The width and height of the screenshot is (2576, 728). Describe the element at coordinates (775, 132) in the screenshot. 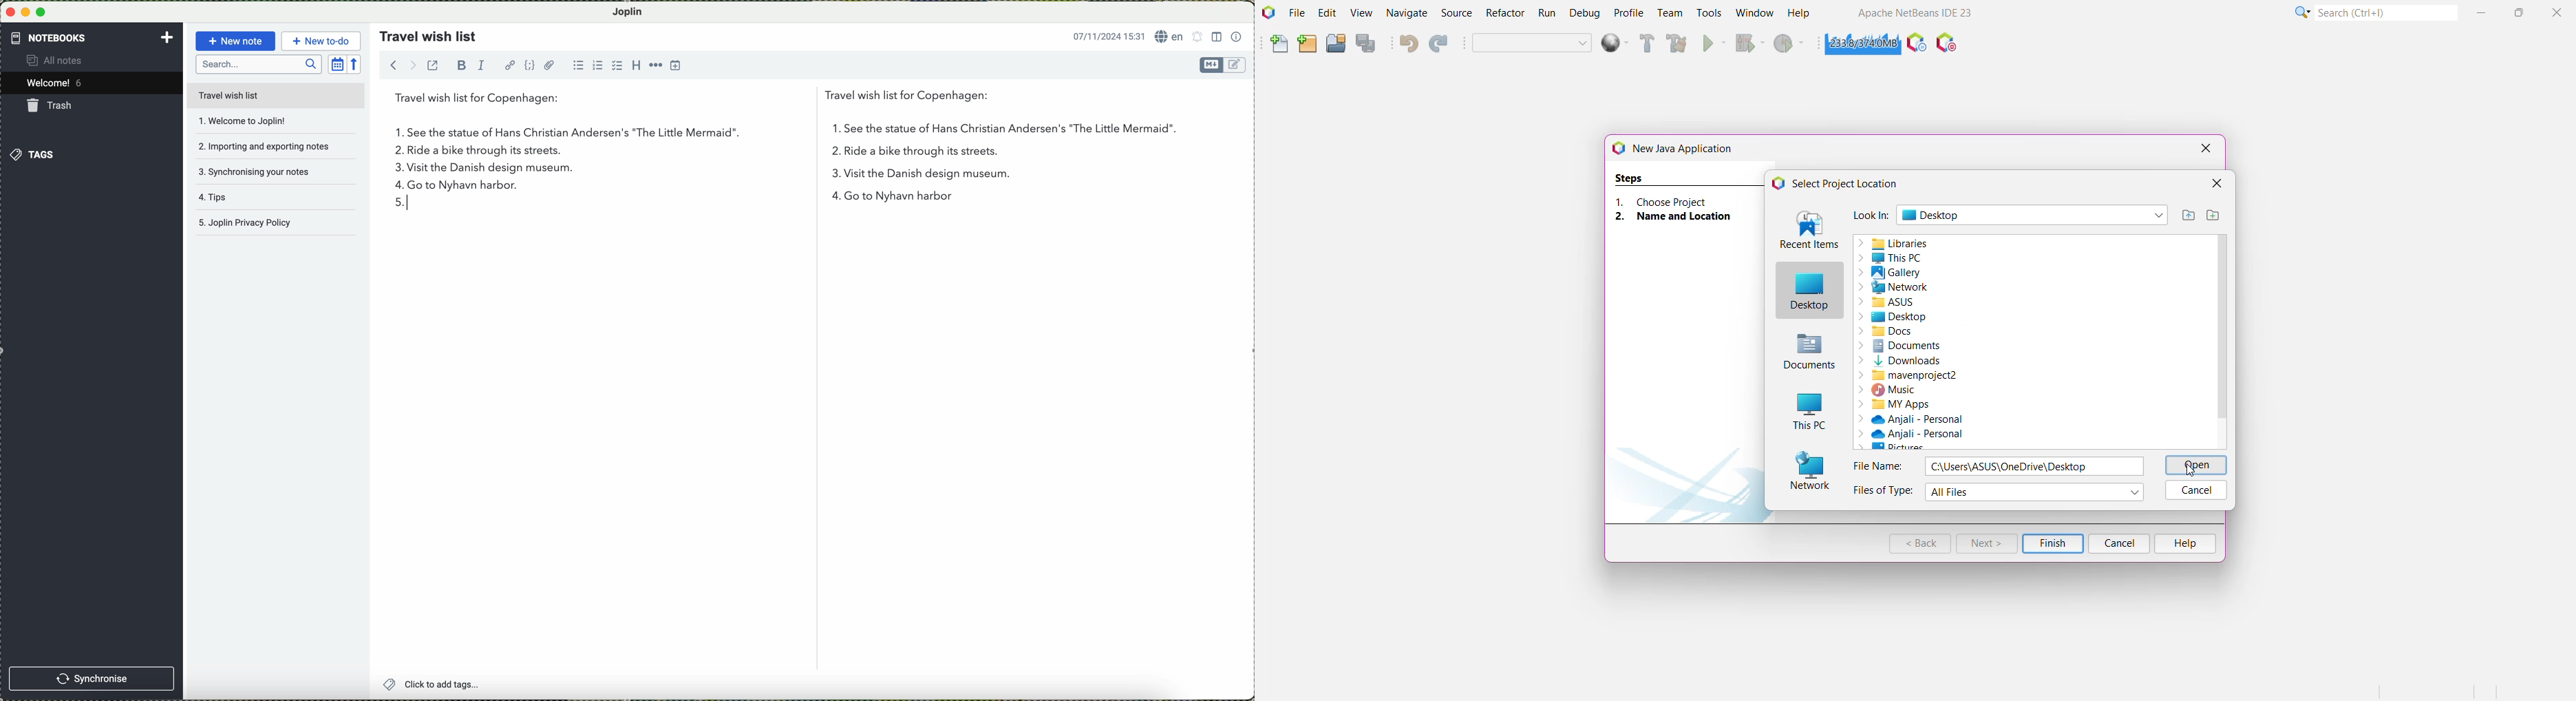

I see `first point` at that location.